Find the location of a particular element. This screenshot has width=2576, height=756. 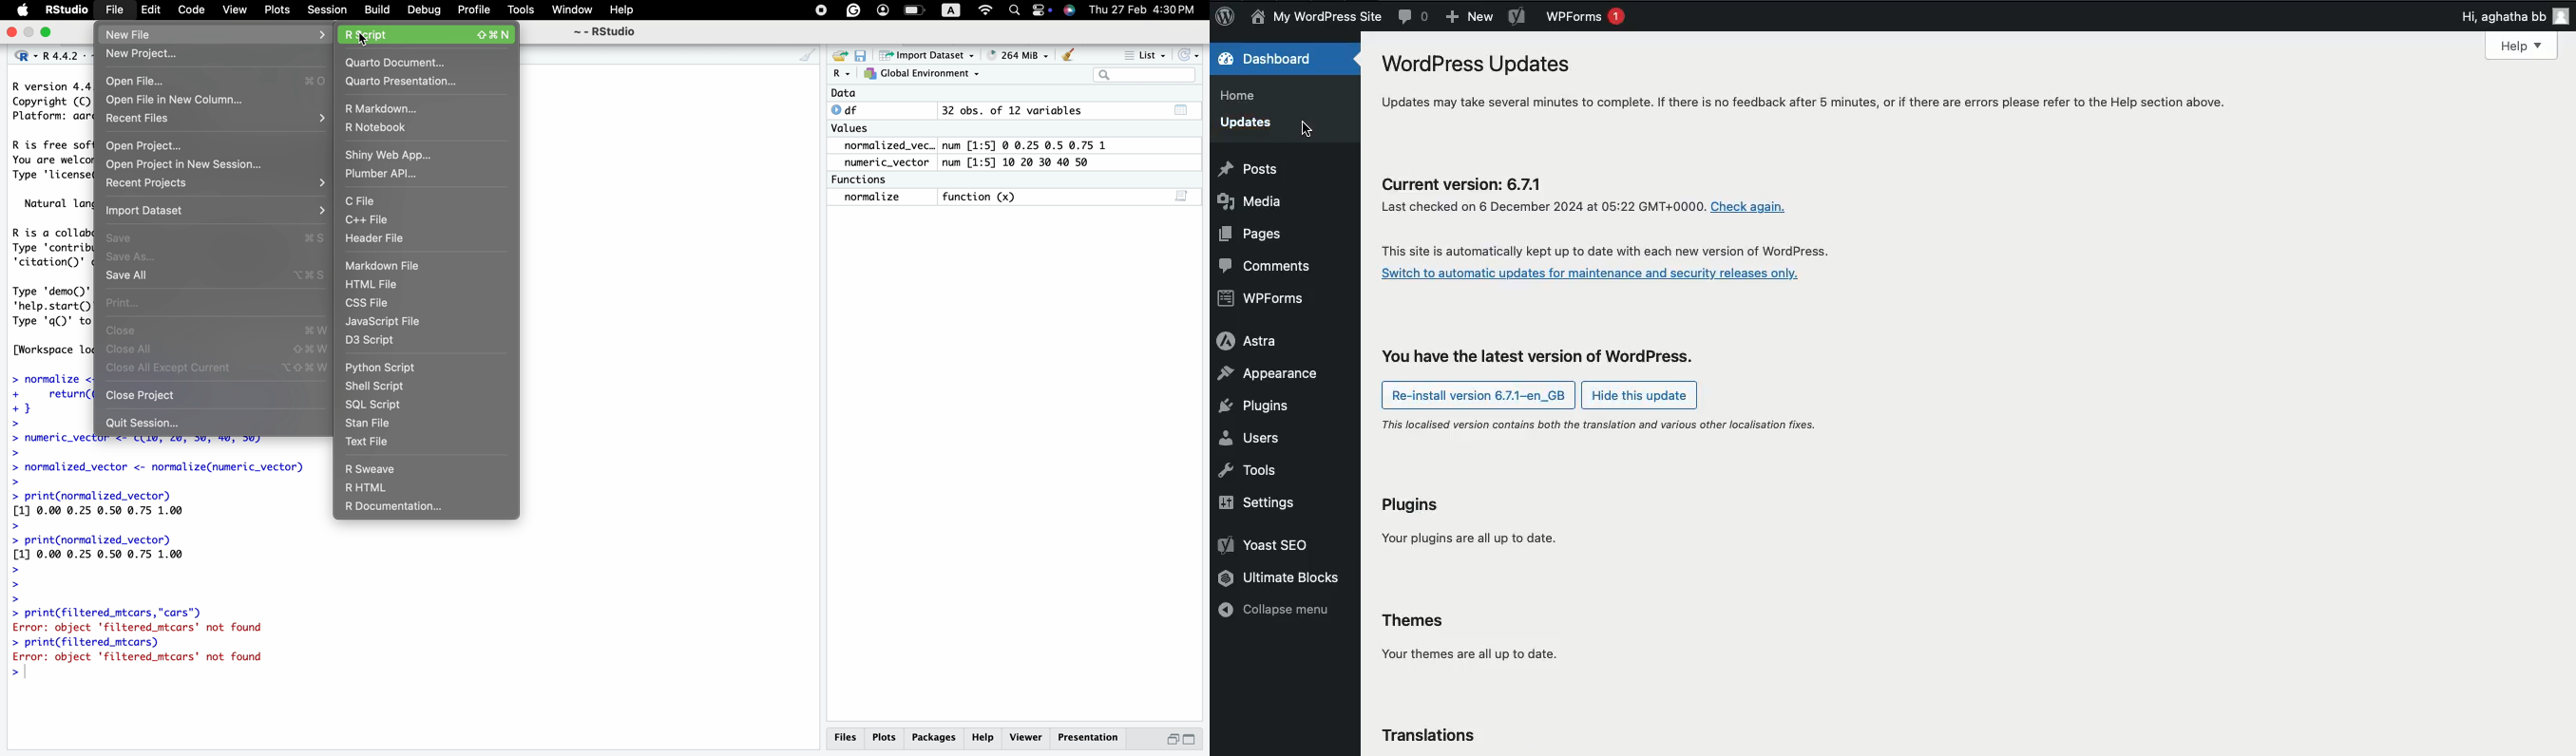

C file is located at coordinates (424, 200).